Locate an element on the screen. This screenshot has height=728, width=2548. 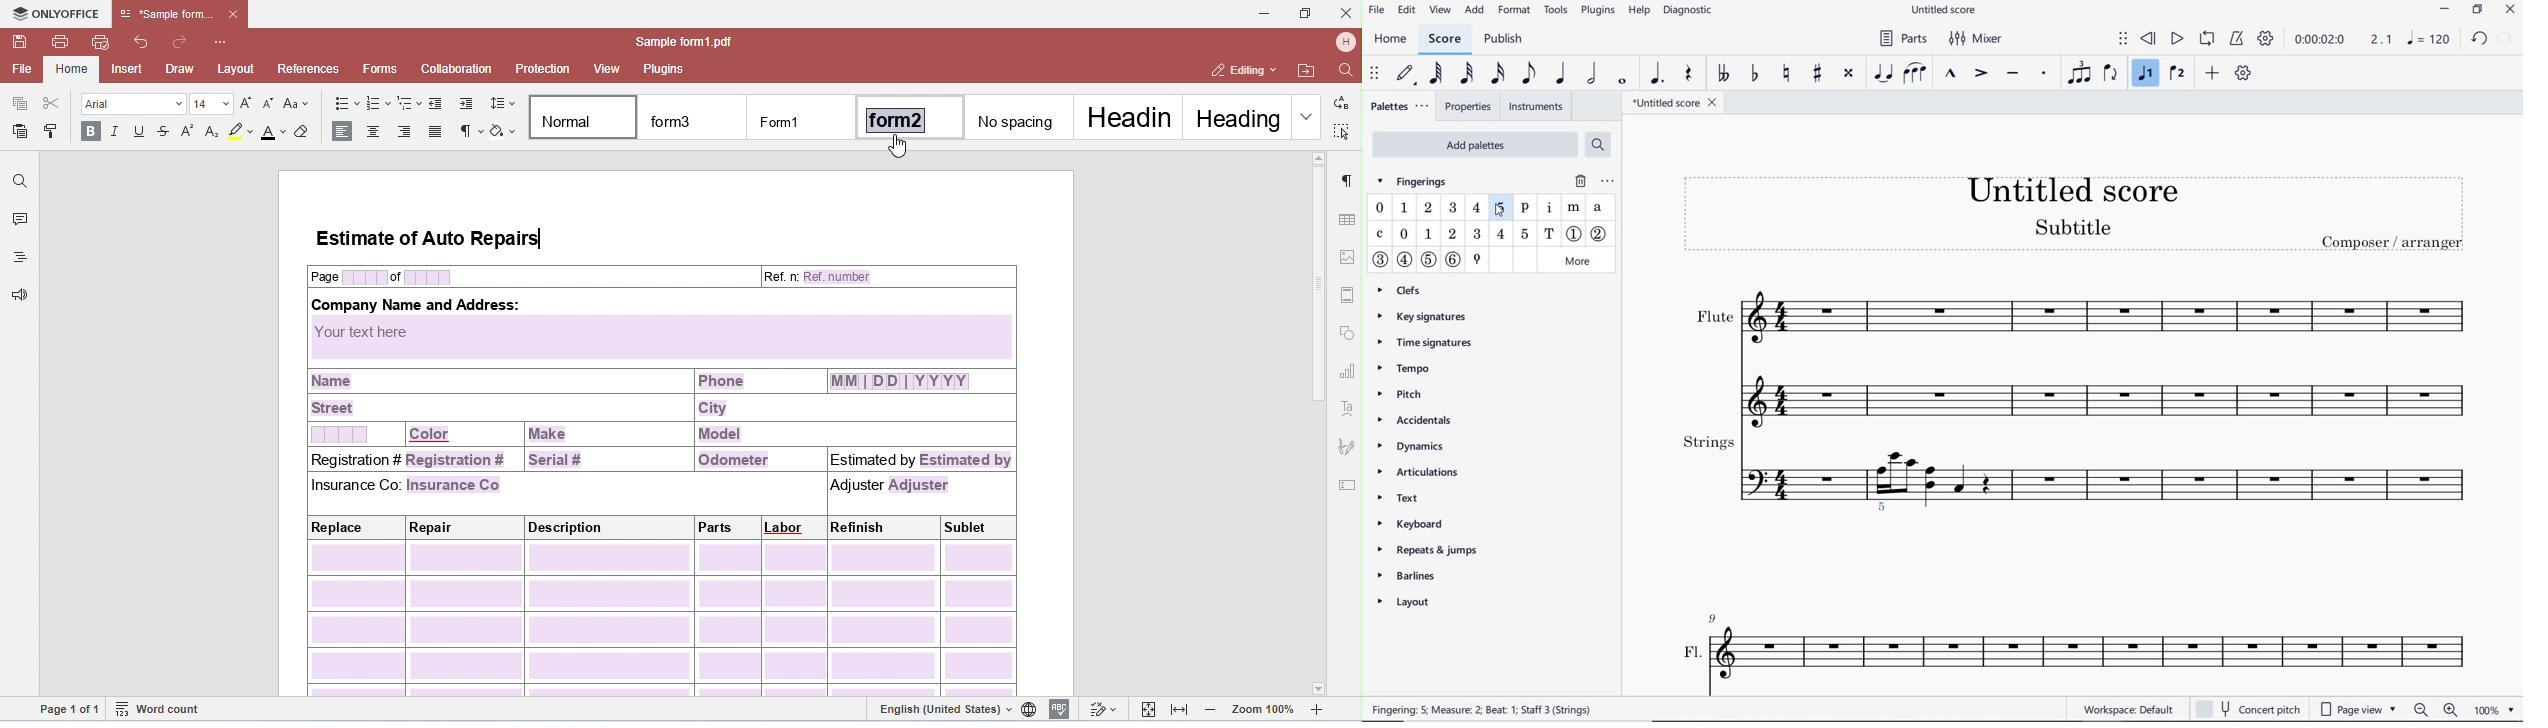
STRING NUMBER 2 is located at coordinates (1601, 234).